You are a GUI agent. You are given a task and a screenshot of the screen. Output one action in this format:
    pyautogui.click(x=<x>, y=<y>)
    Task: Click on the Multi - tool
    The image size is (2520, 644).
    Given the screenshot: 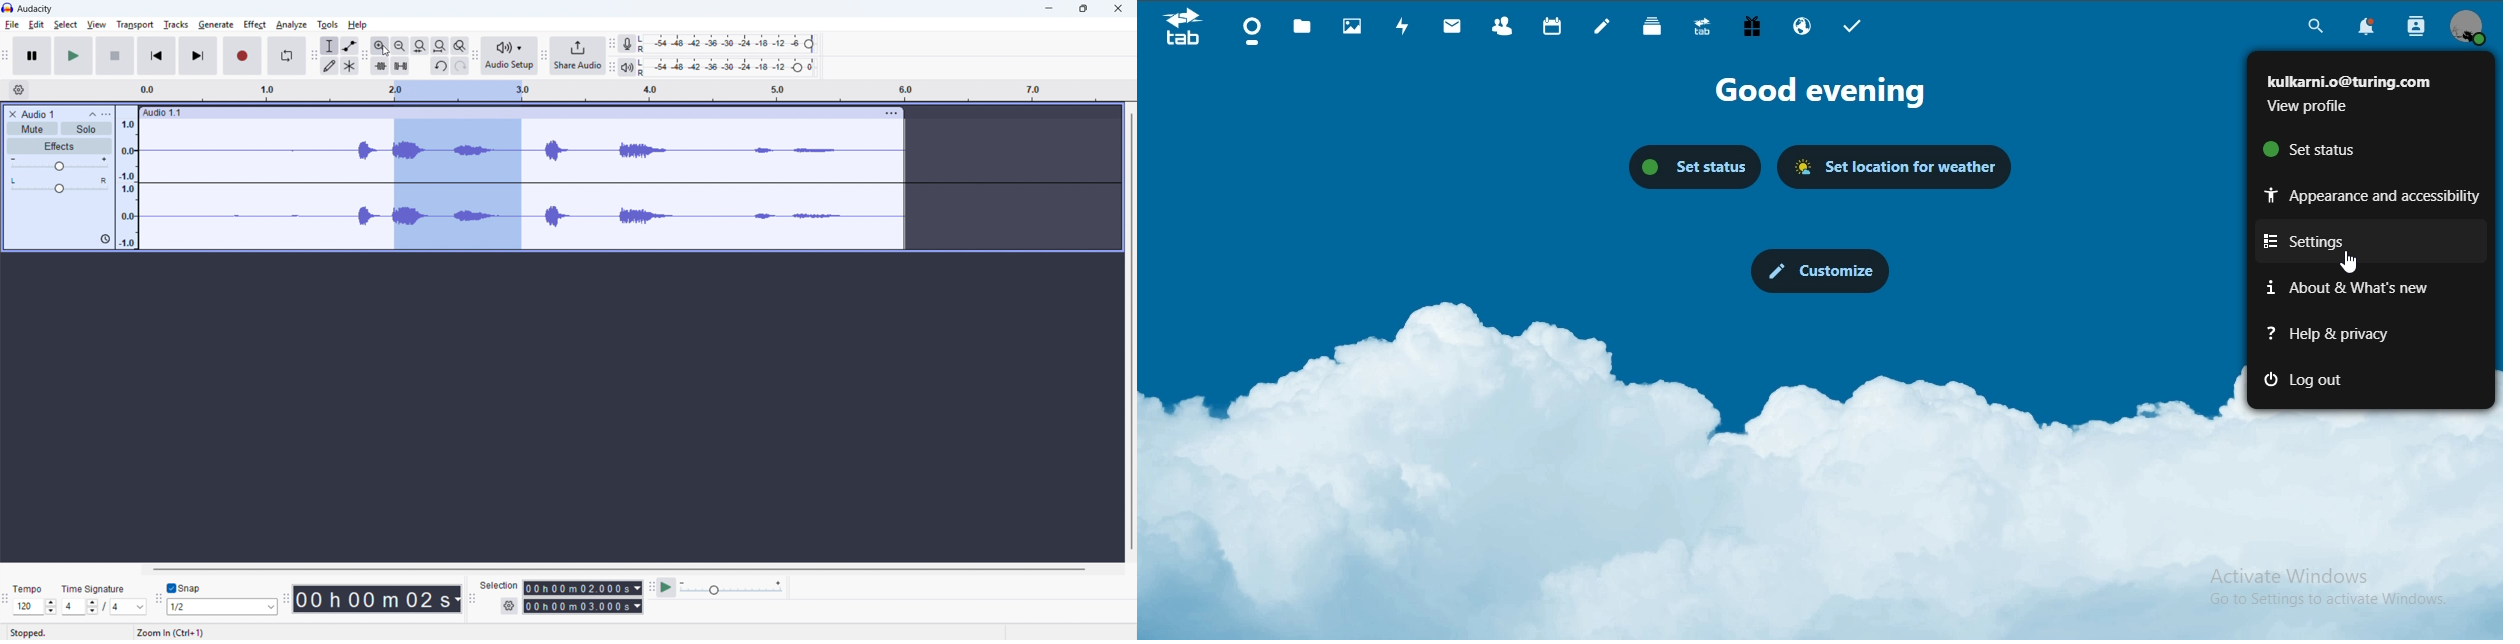 What is the action you would take?
    pyautogui.click(x=350, y=66)
    